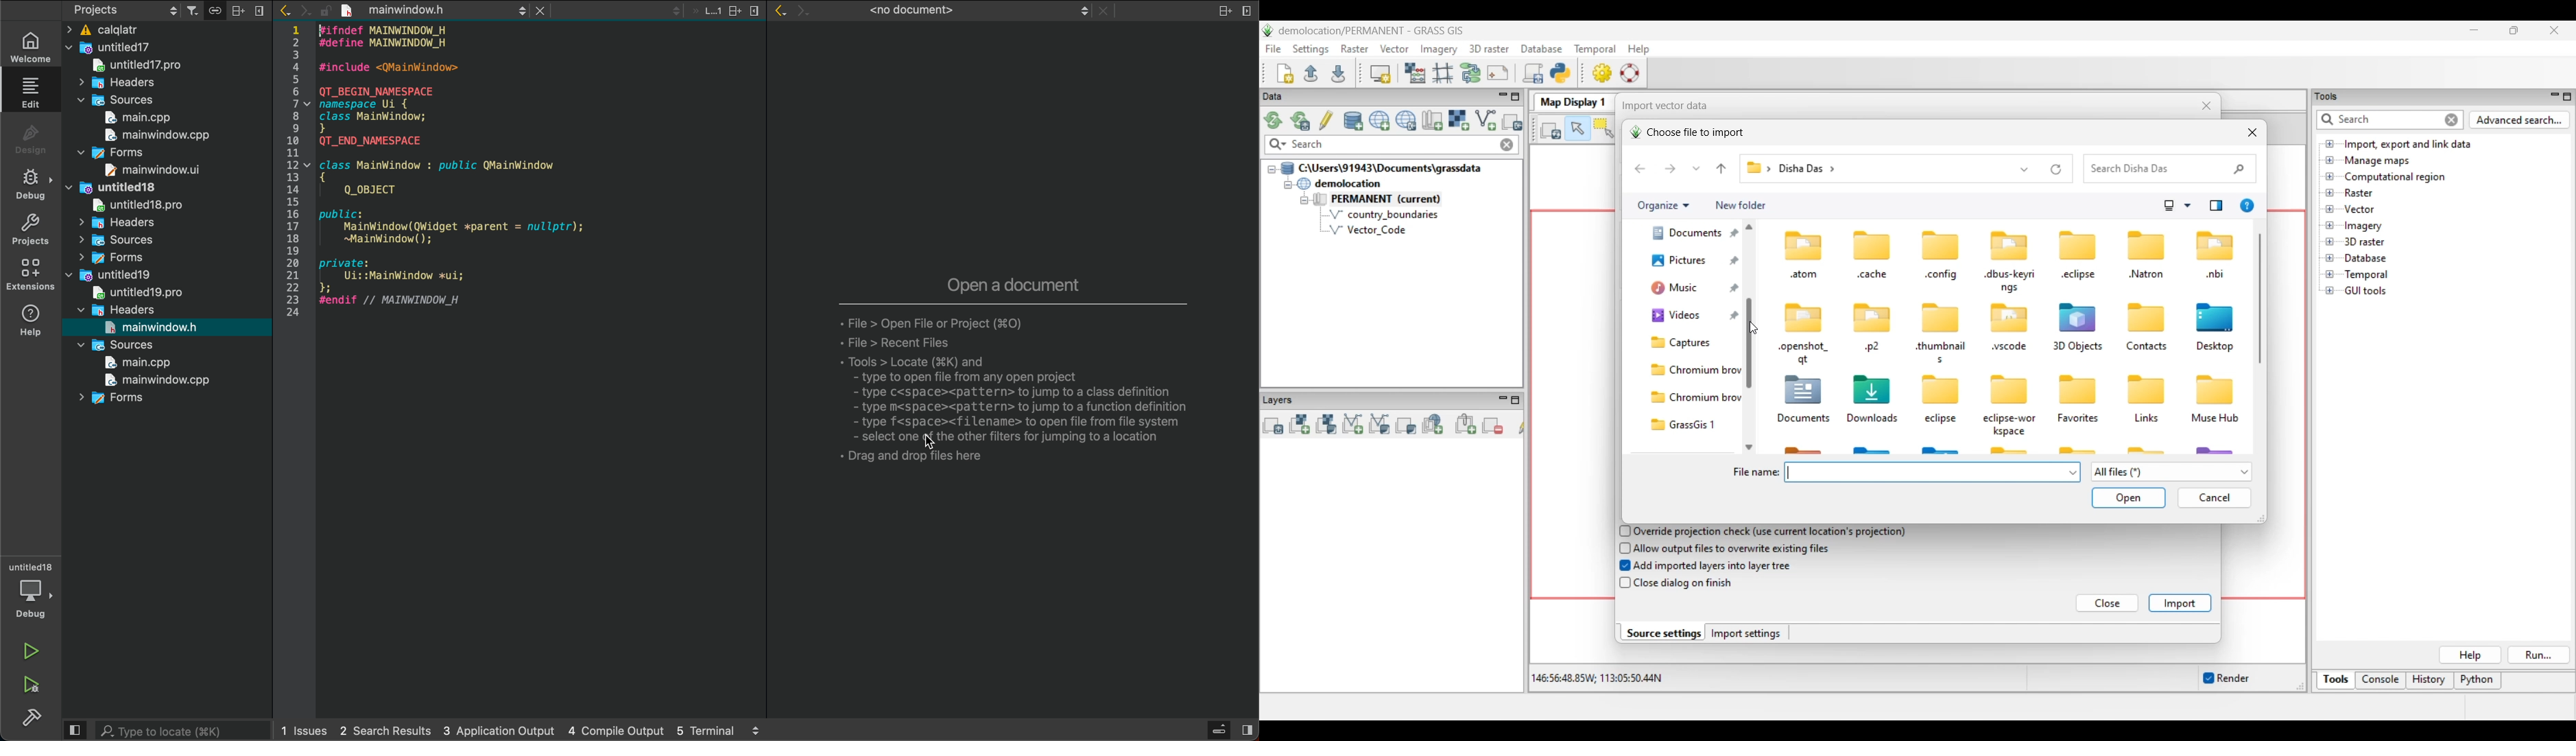 The image size is (2576, 756). Describe the element at coordinates (1940, 353) in the screenshot. I see `thumbnail. s` at that location.